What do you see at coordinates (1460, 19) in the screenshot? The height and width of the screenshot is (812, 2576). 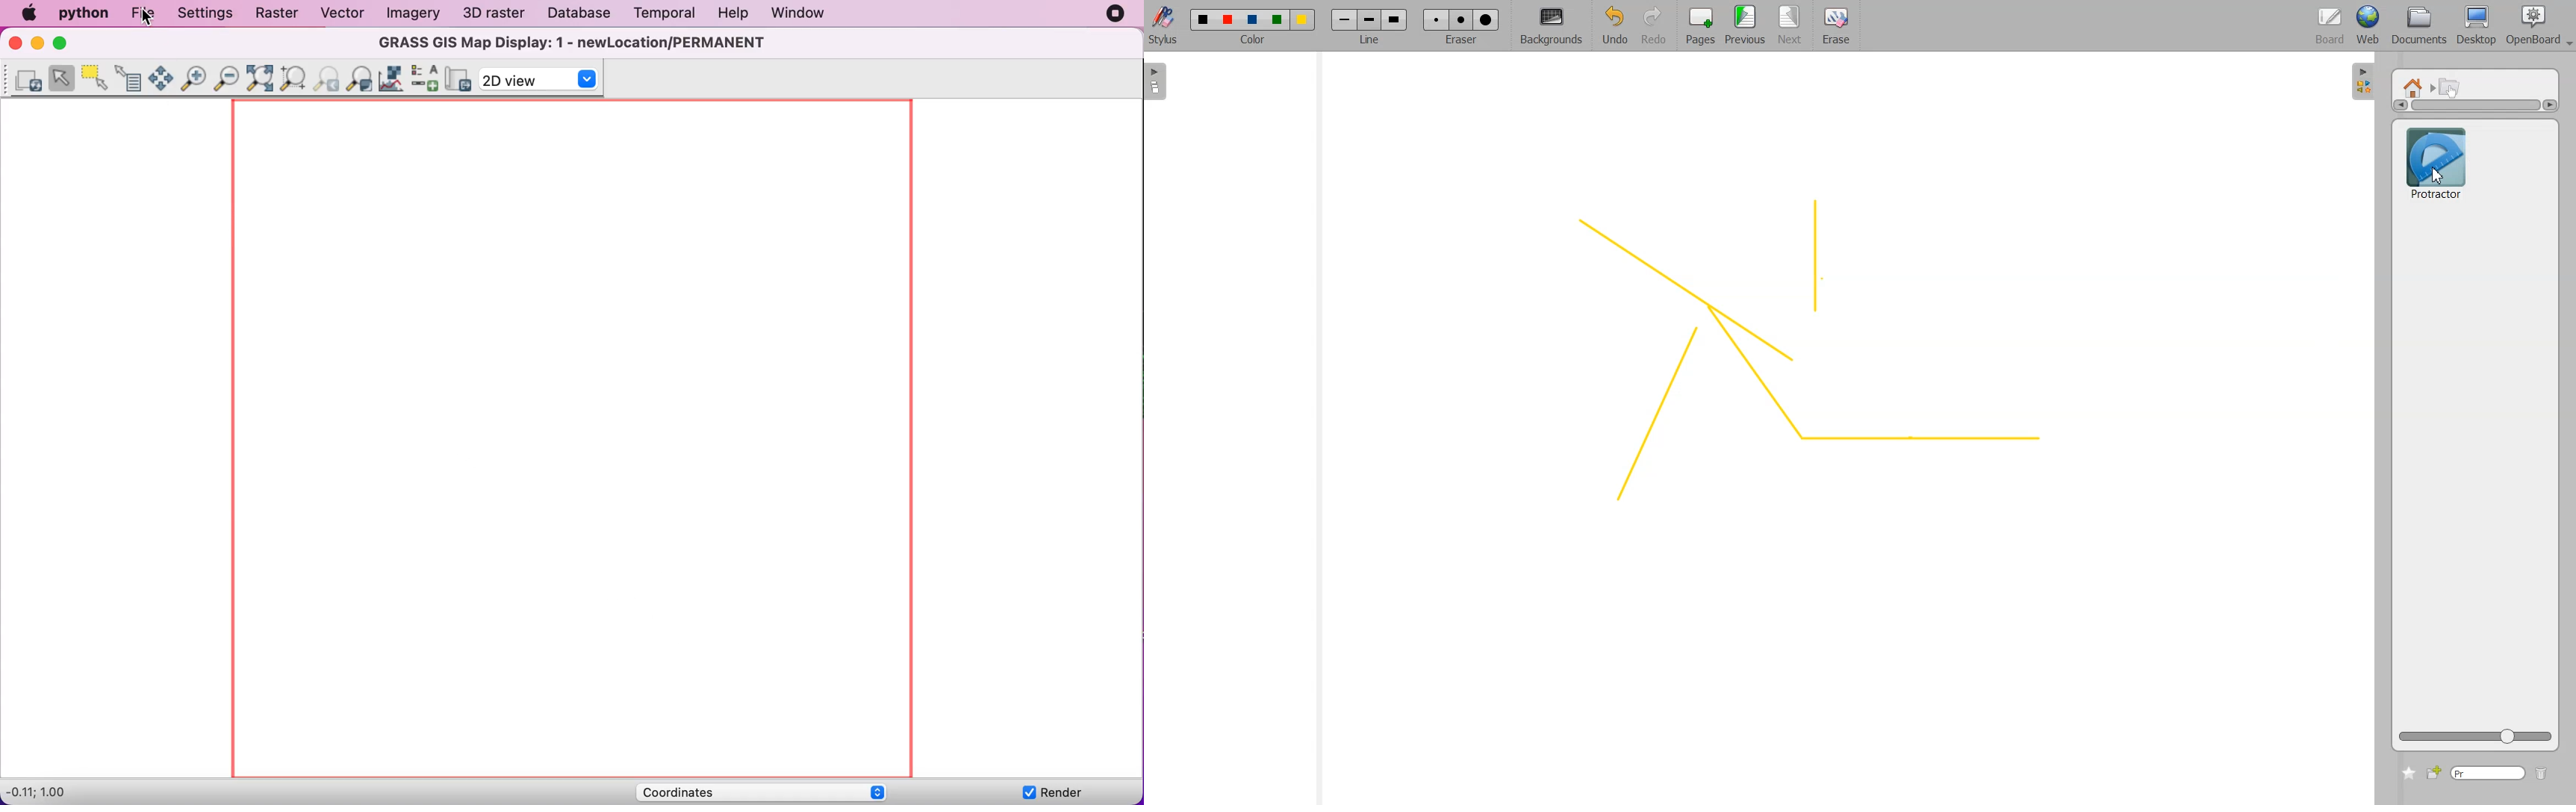 I see `Erase` at bounding box center [1460, 19].